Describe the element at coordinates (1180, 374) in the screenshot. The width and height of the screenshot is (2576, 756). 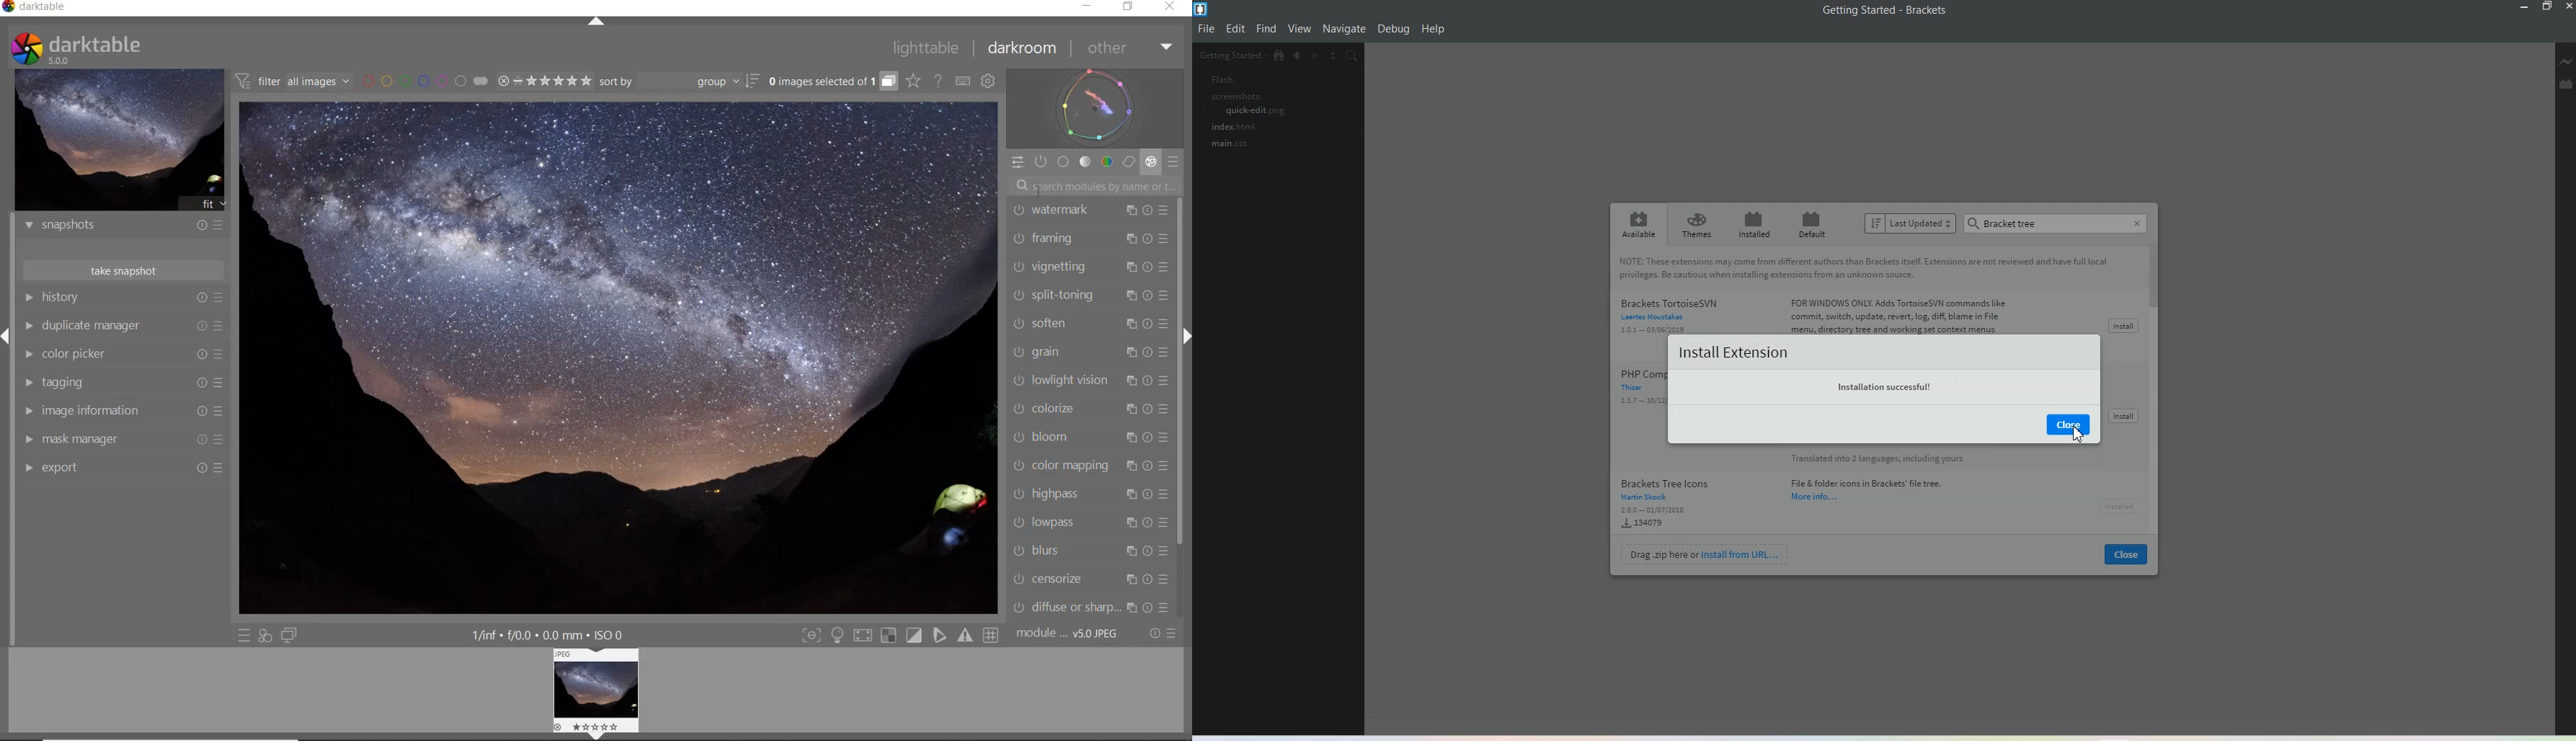
I see `SCROLLBAR` at that location.